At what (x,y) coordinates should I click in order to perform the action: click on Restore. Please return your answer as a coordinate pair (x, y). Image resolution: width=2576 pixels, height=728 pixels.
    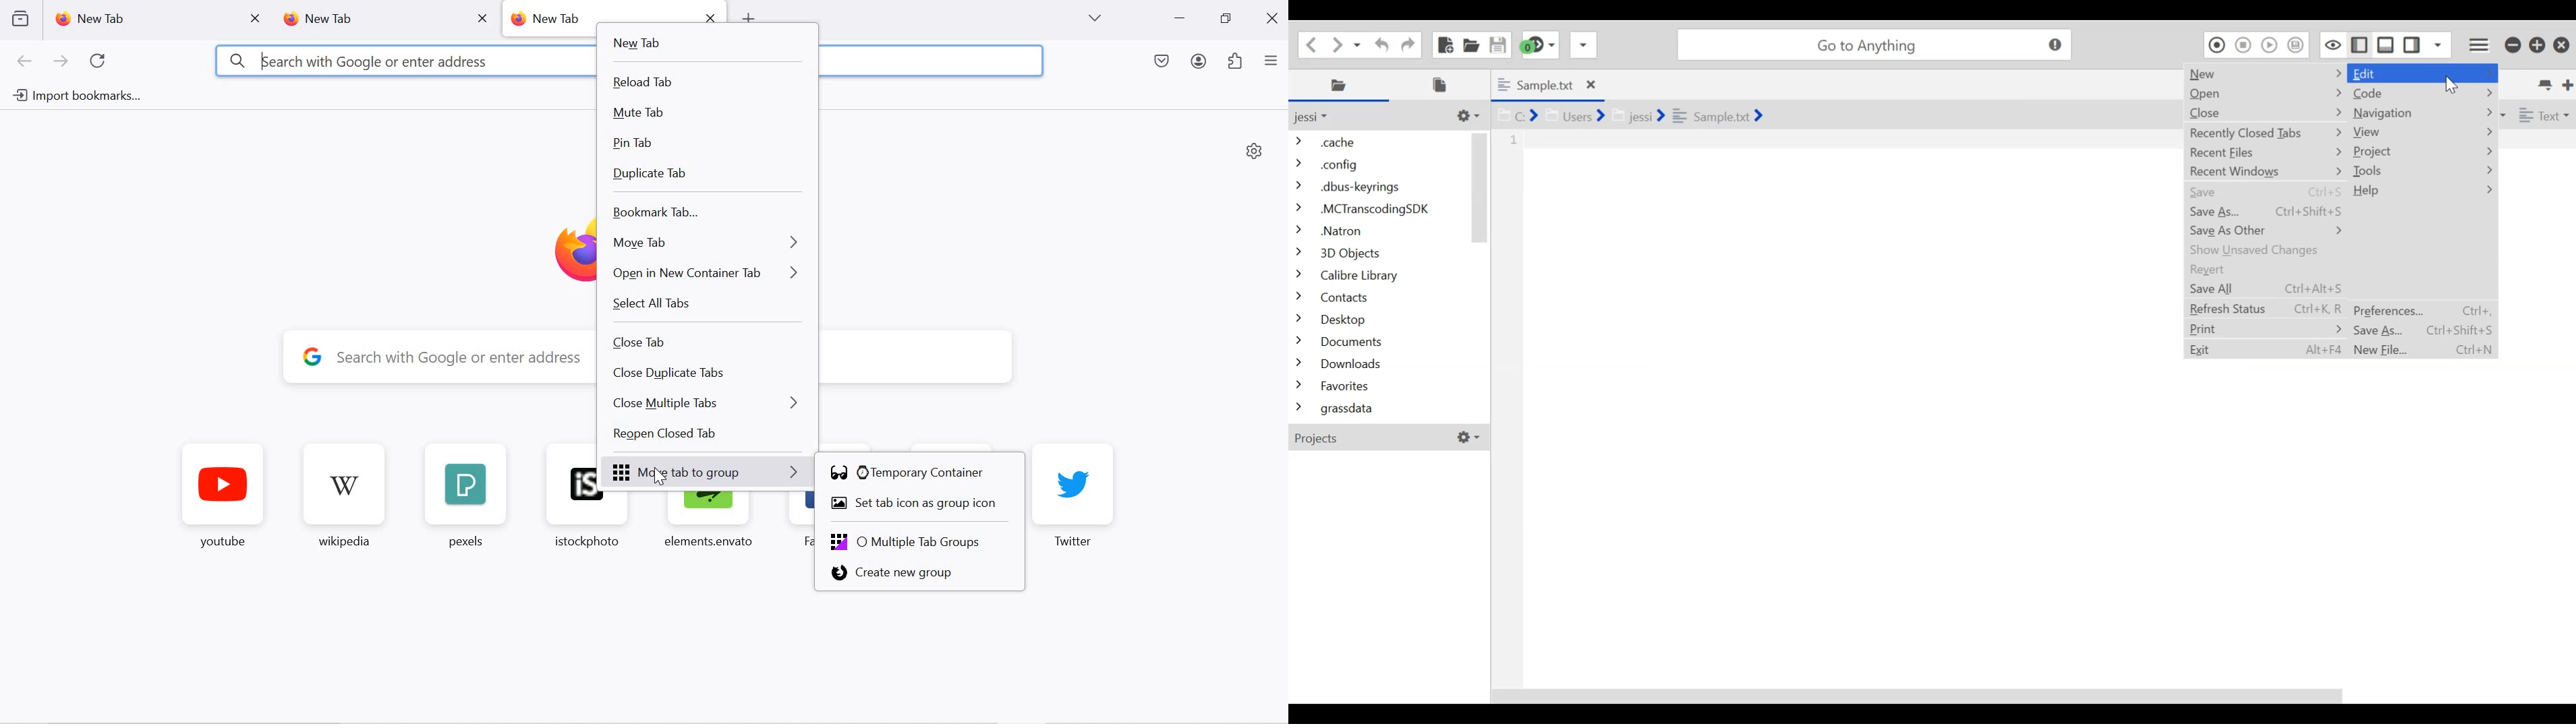
    Looking at the image, I should click on (2538, 45).